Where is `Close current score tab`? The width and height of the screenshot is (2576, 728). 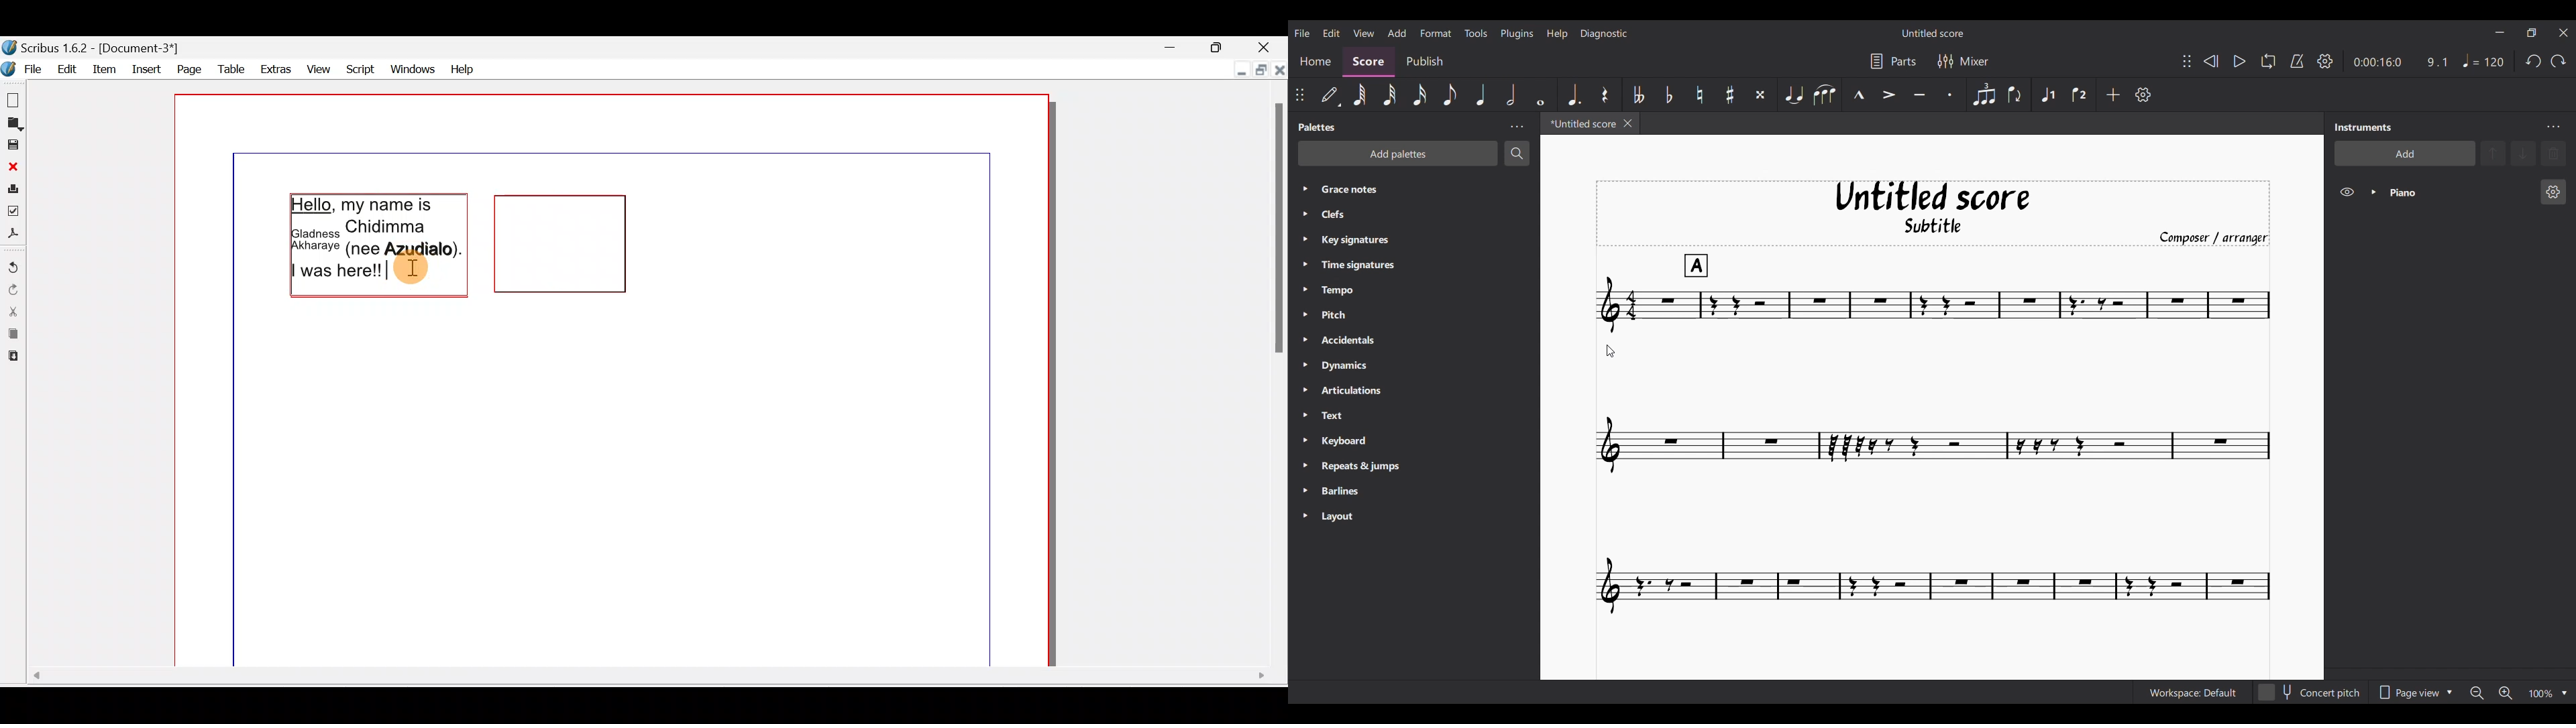
Close current score tab is located at coordinates (1627, 123).